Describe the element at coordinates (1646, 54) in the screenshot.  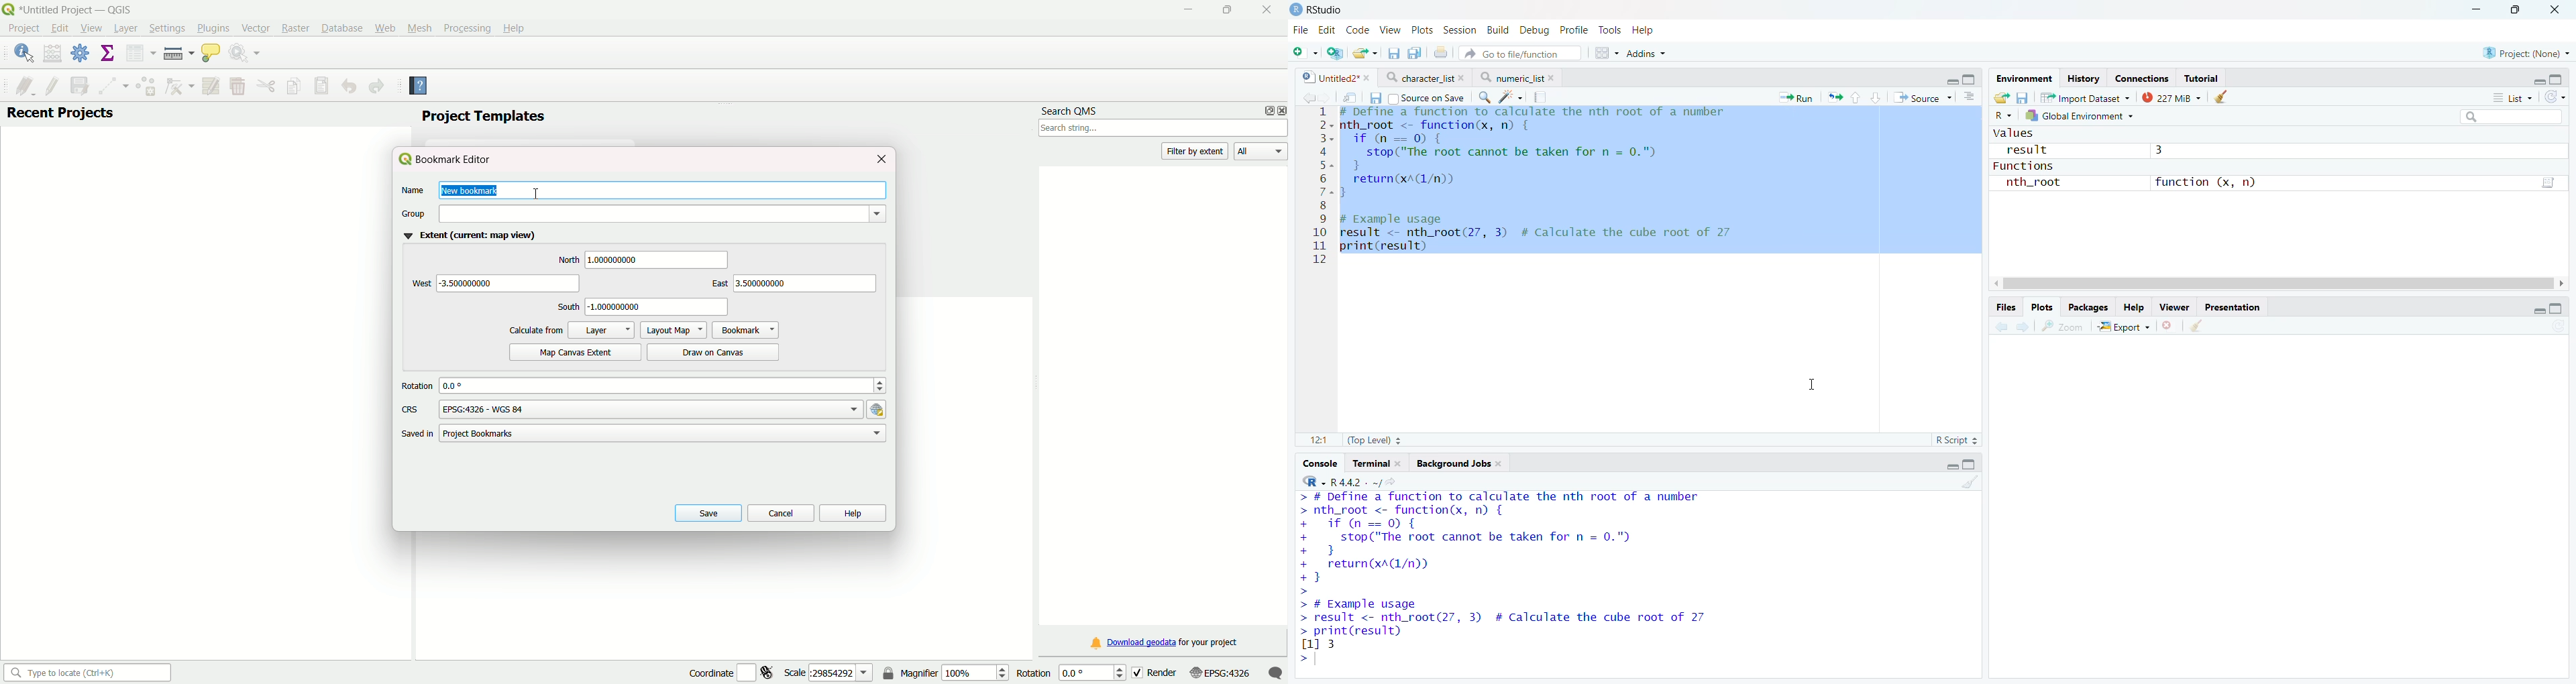
I see `Addins` at that location.